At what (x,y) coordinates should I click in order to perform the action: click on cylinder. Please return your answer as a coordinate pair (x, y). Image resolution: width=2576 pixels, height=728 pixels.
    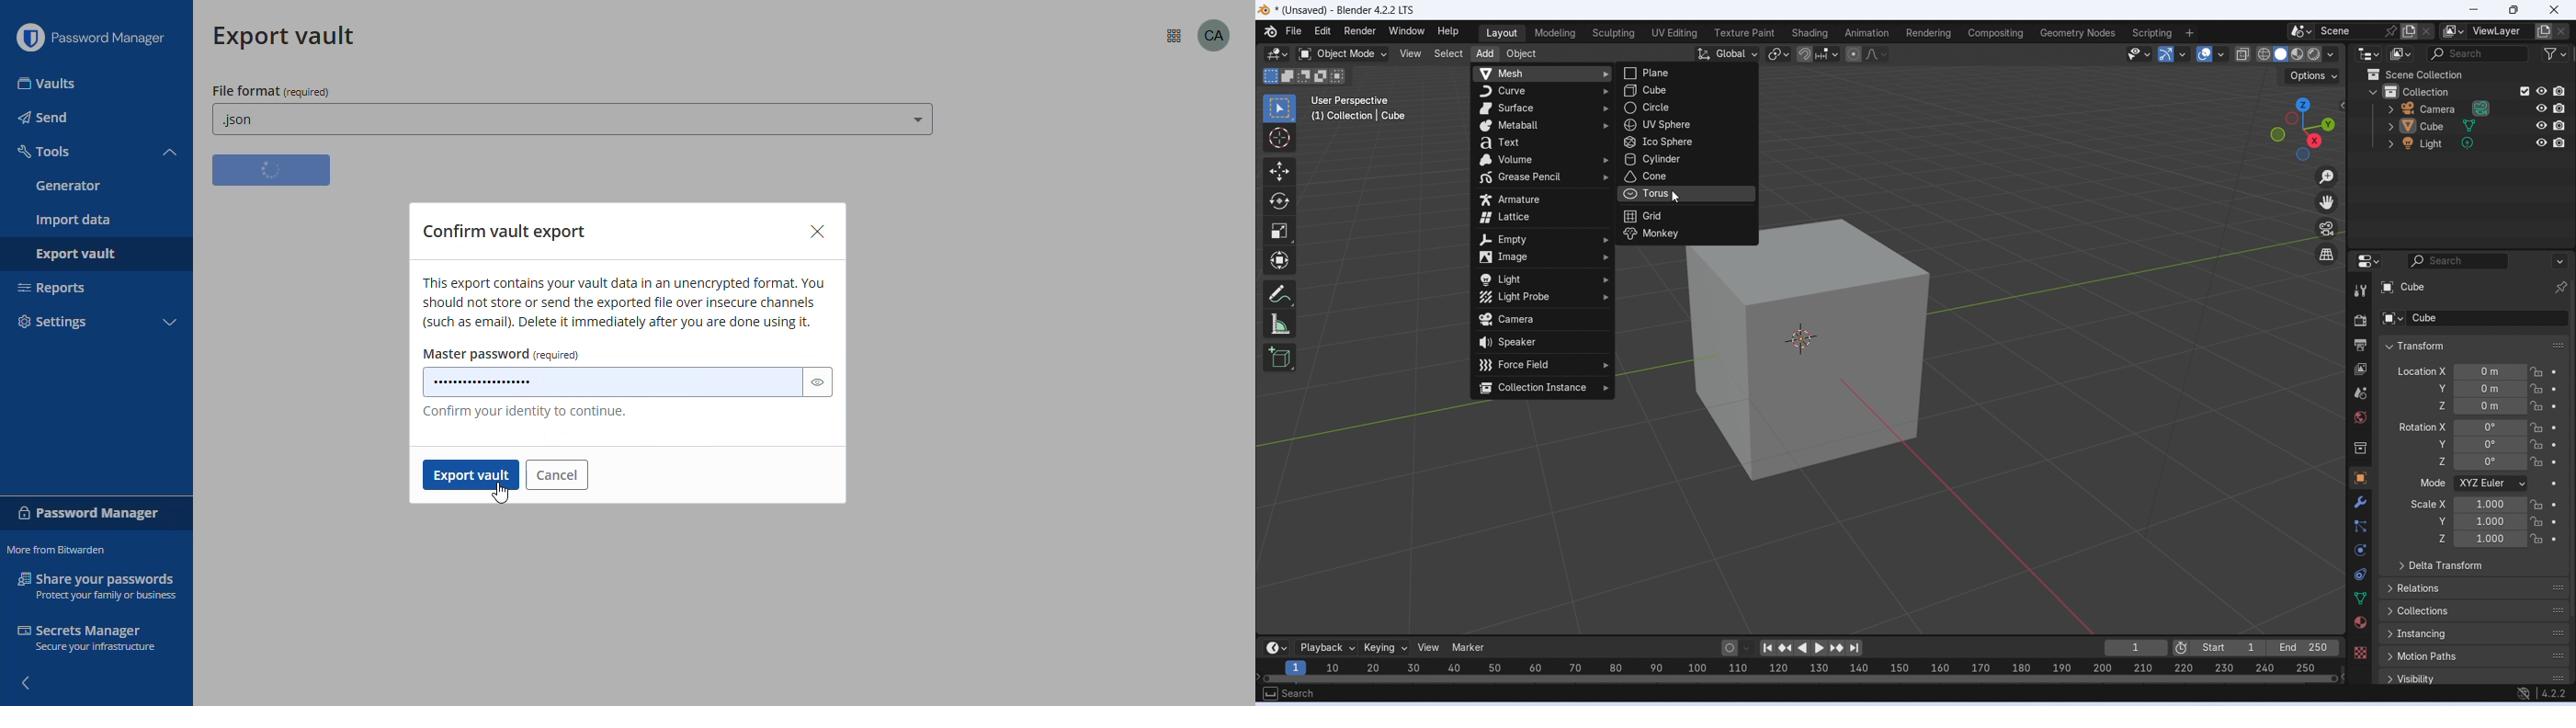
    Looking at the image, I should click on (1684, 160).